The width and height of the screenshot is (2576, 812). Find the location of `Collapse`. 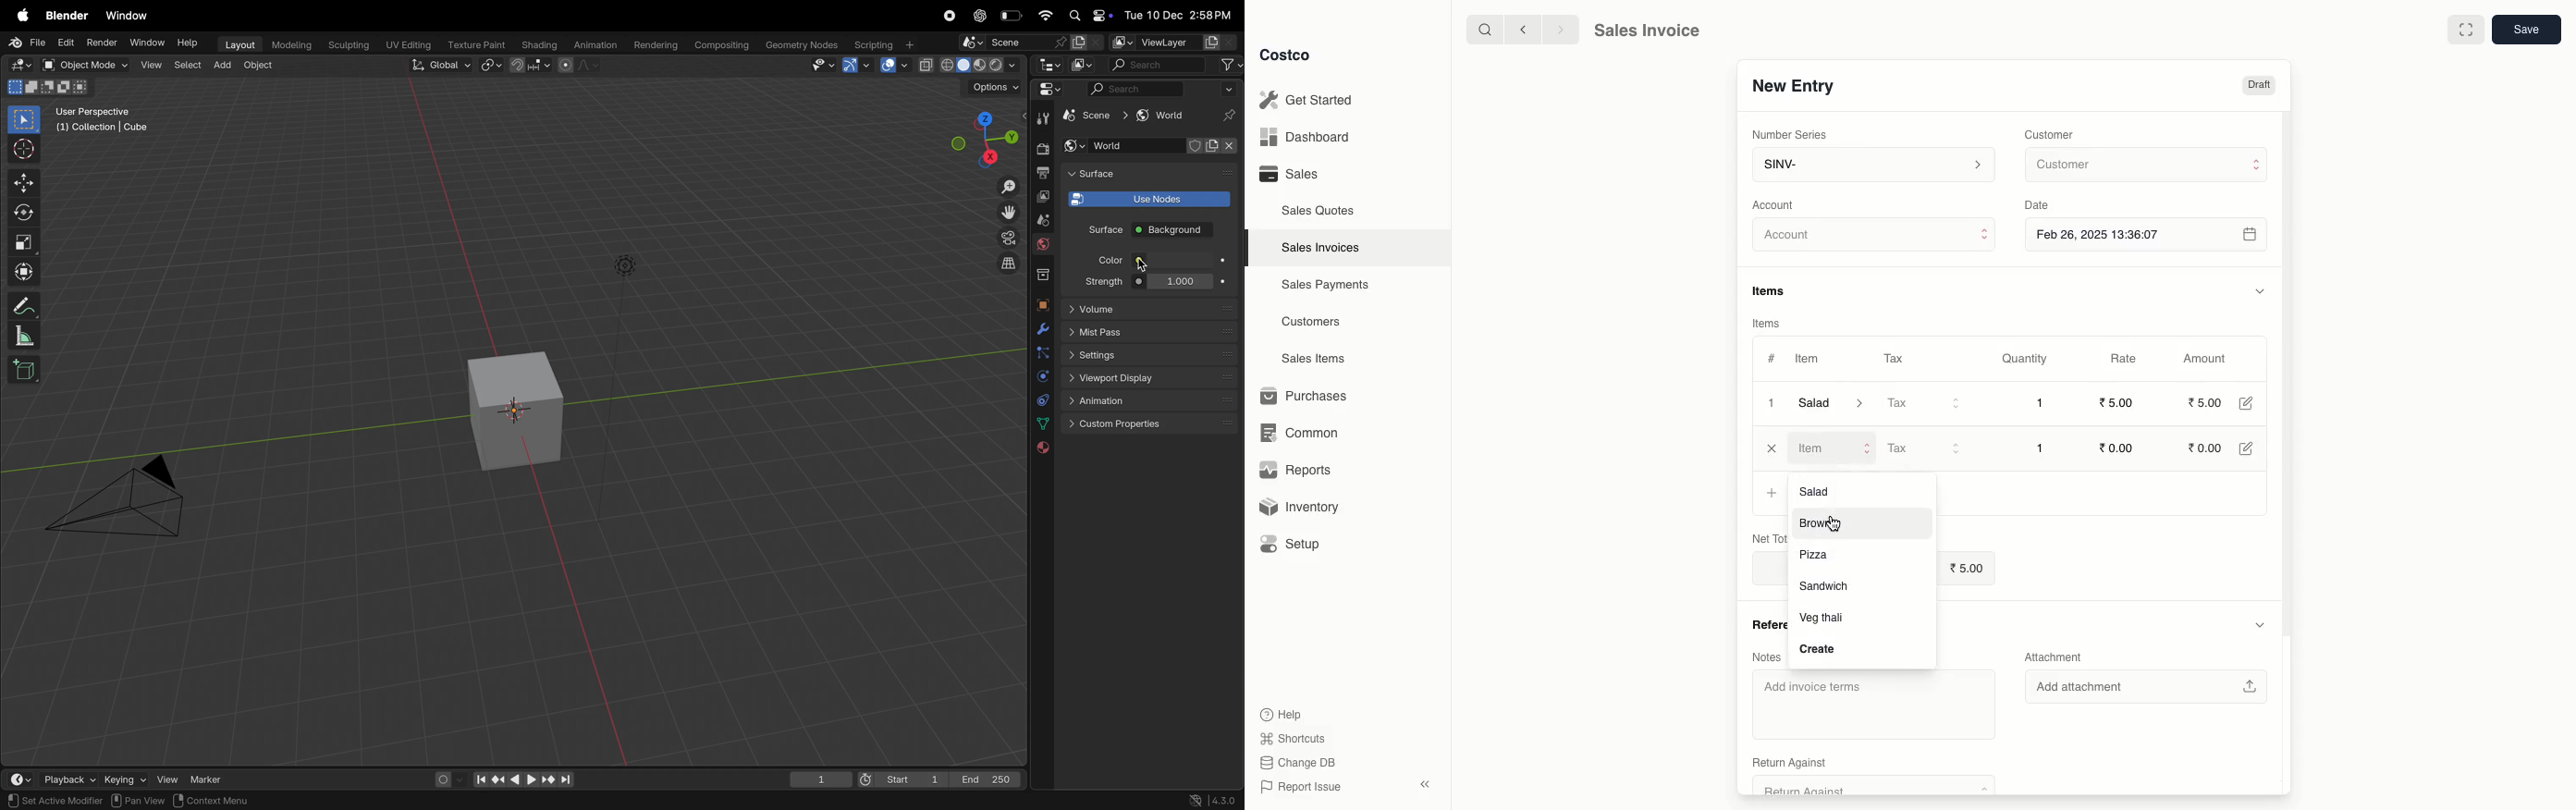

Collapse is located at coordinates (1427, 785).